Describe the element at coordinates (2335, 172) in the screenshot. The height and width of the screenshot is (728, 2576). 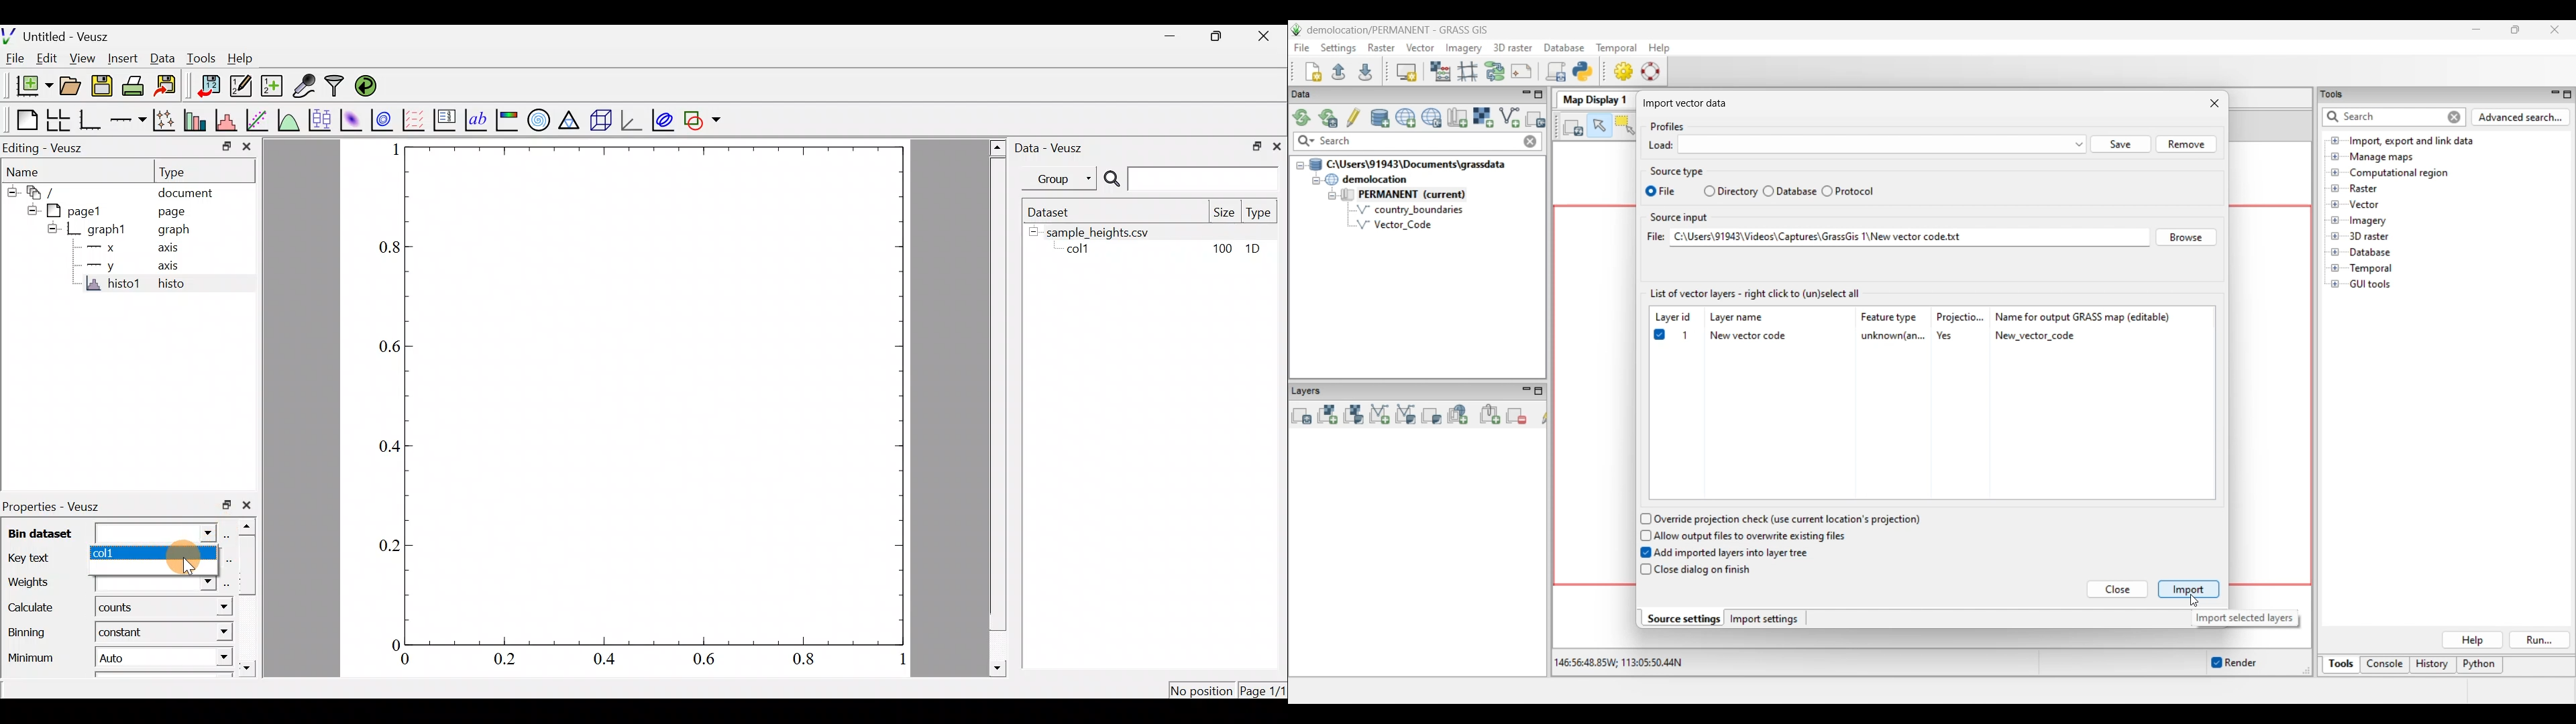
I see `Click to open Computational region` at that location.